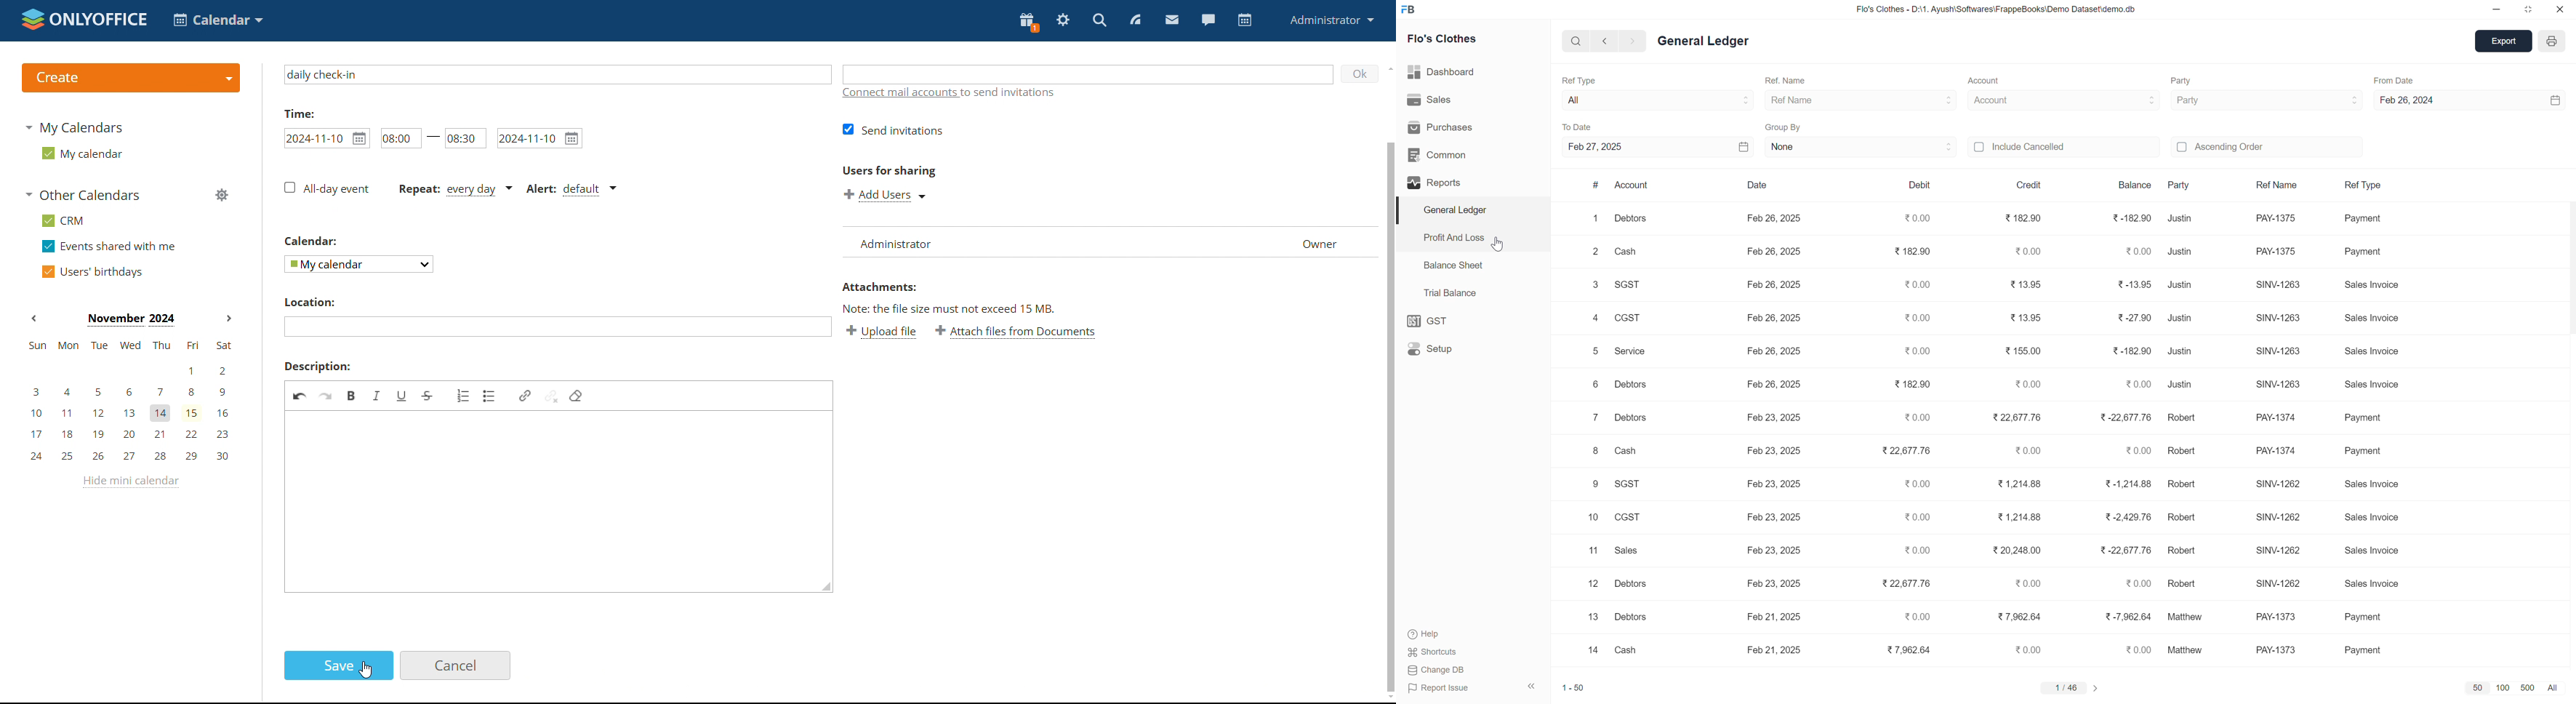 This screenshot has width=2576, height=728. What do you see at coordinates (2031, 184) in the screenshot?
I see `Credit` at bounding box center [2031, 184].